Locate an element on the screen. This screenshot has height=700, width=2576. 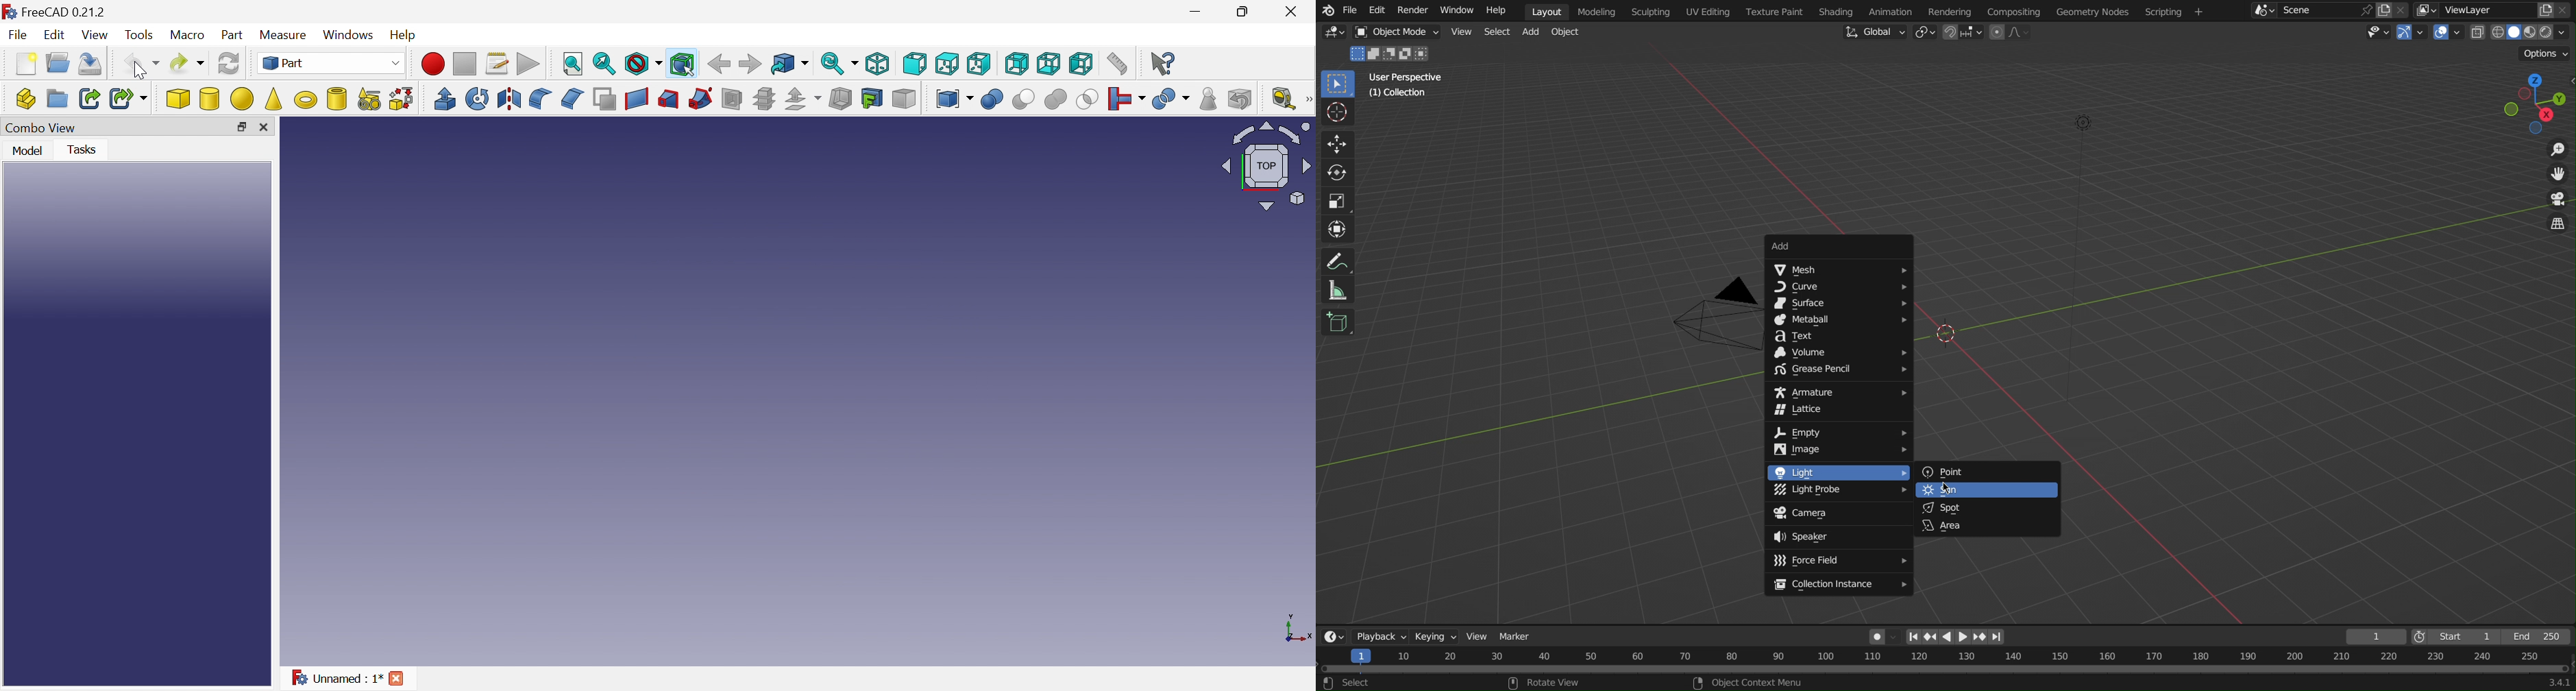
View is located at coordinates (1460, 31).